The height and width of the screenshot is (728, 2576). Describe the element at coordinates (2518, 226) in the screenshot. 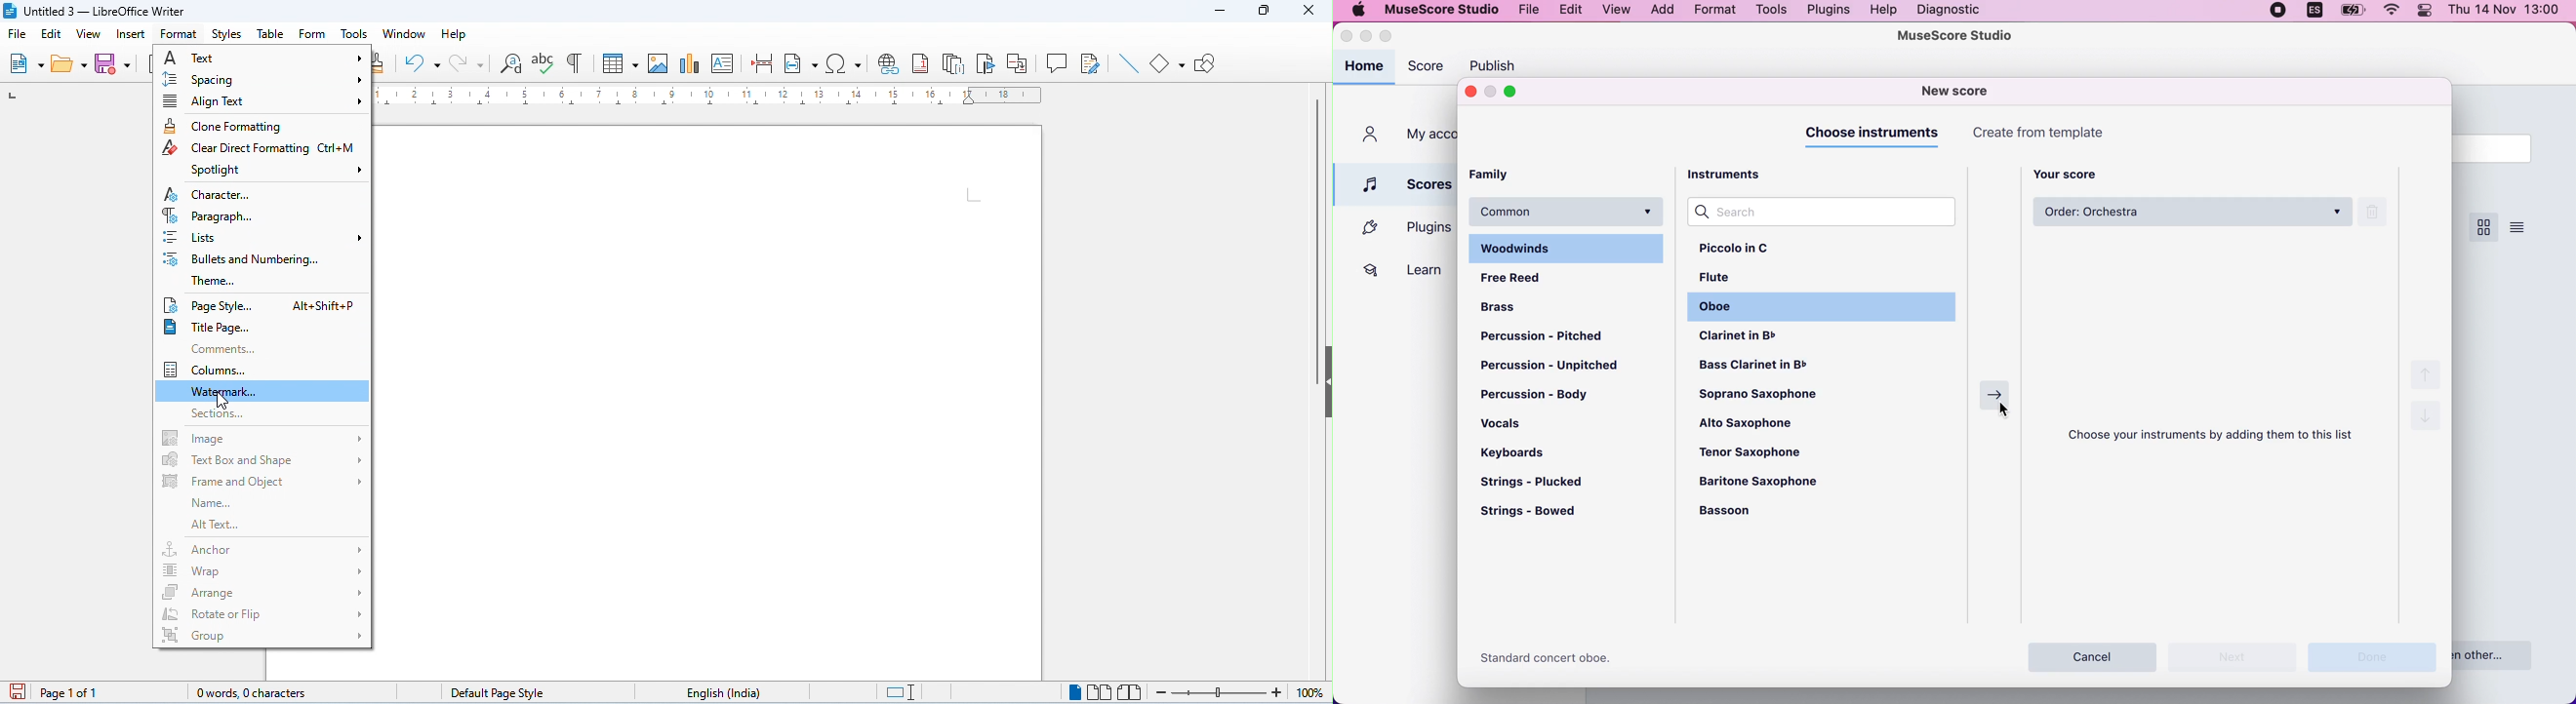

I see `score view list` at that location.